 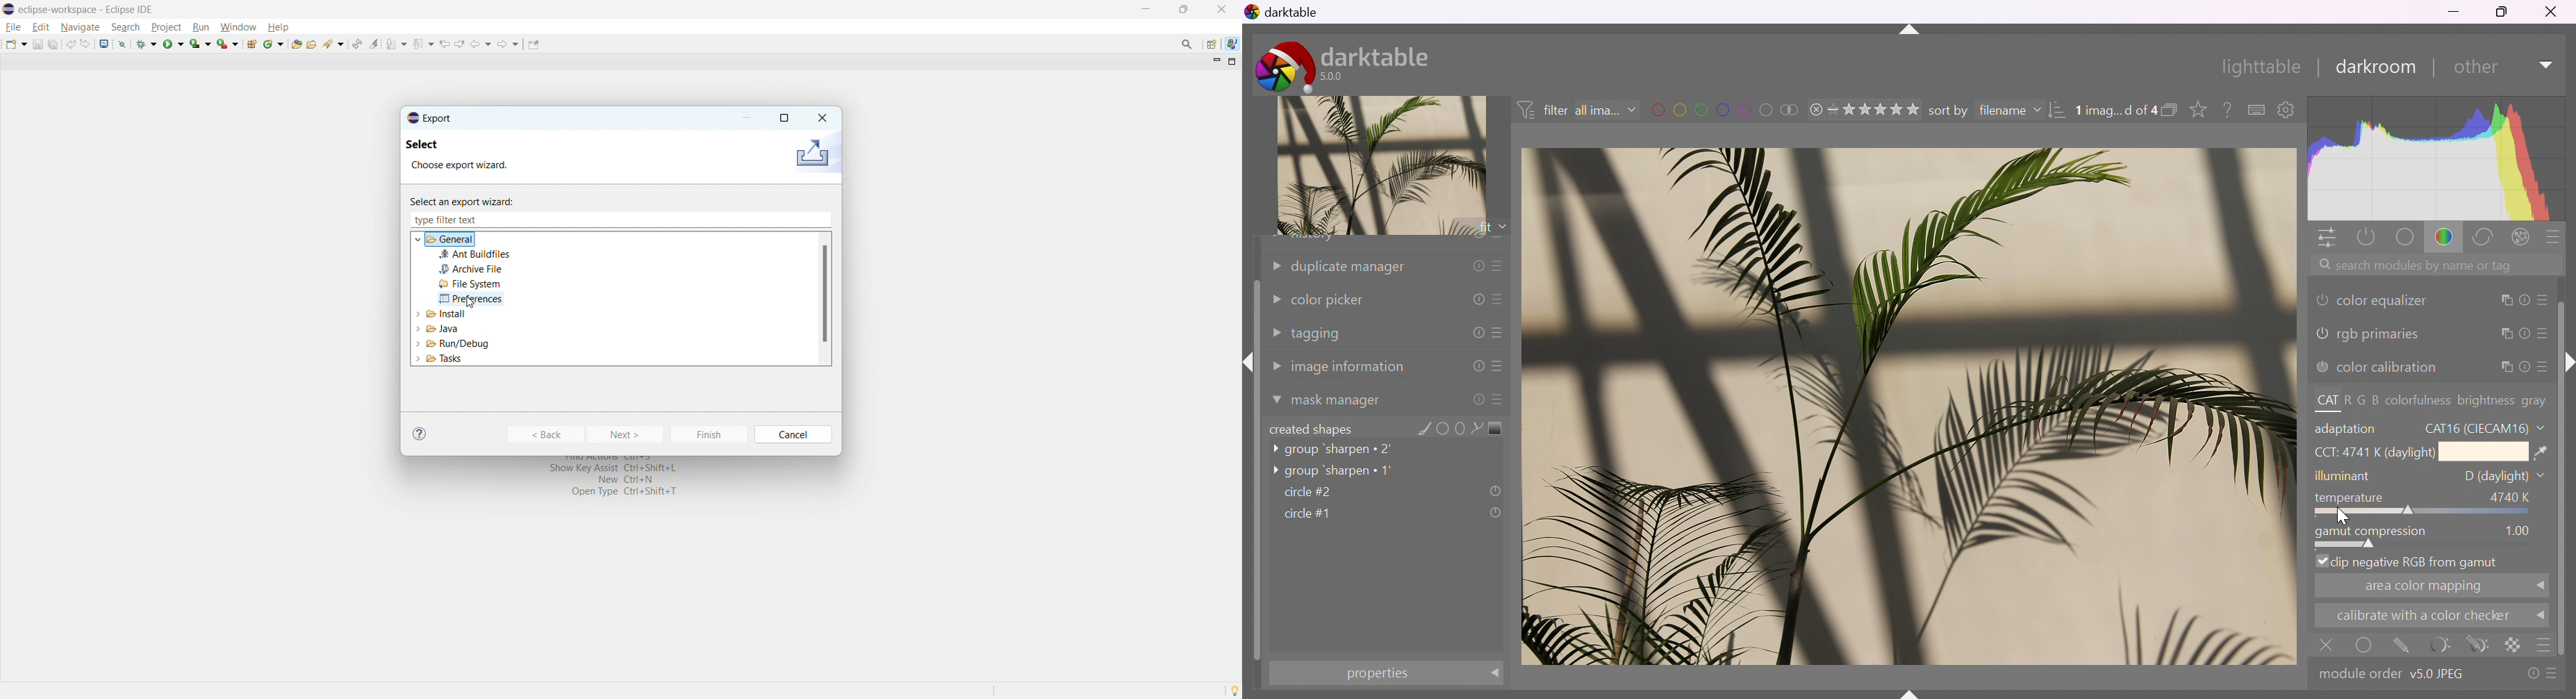 I want to click on clip negetive RGB, so click(x=2408, y=562).